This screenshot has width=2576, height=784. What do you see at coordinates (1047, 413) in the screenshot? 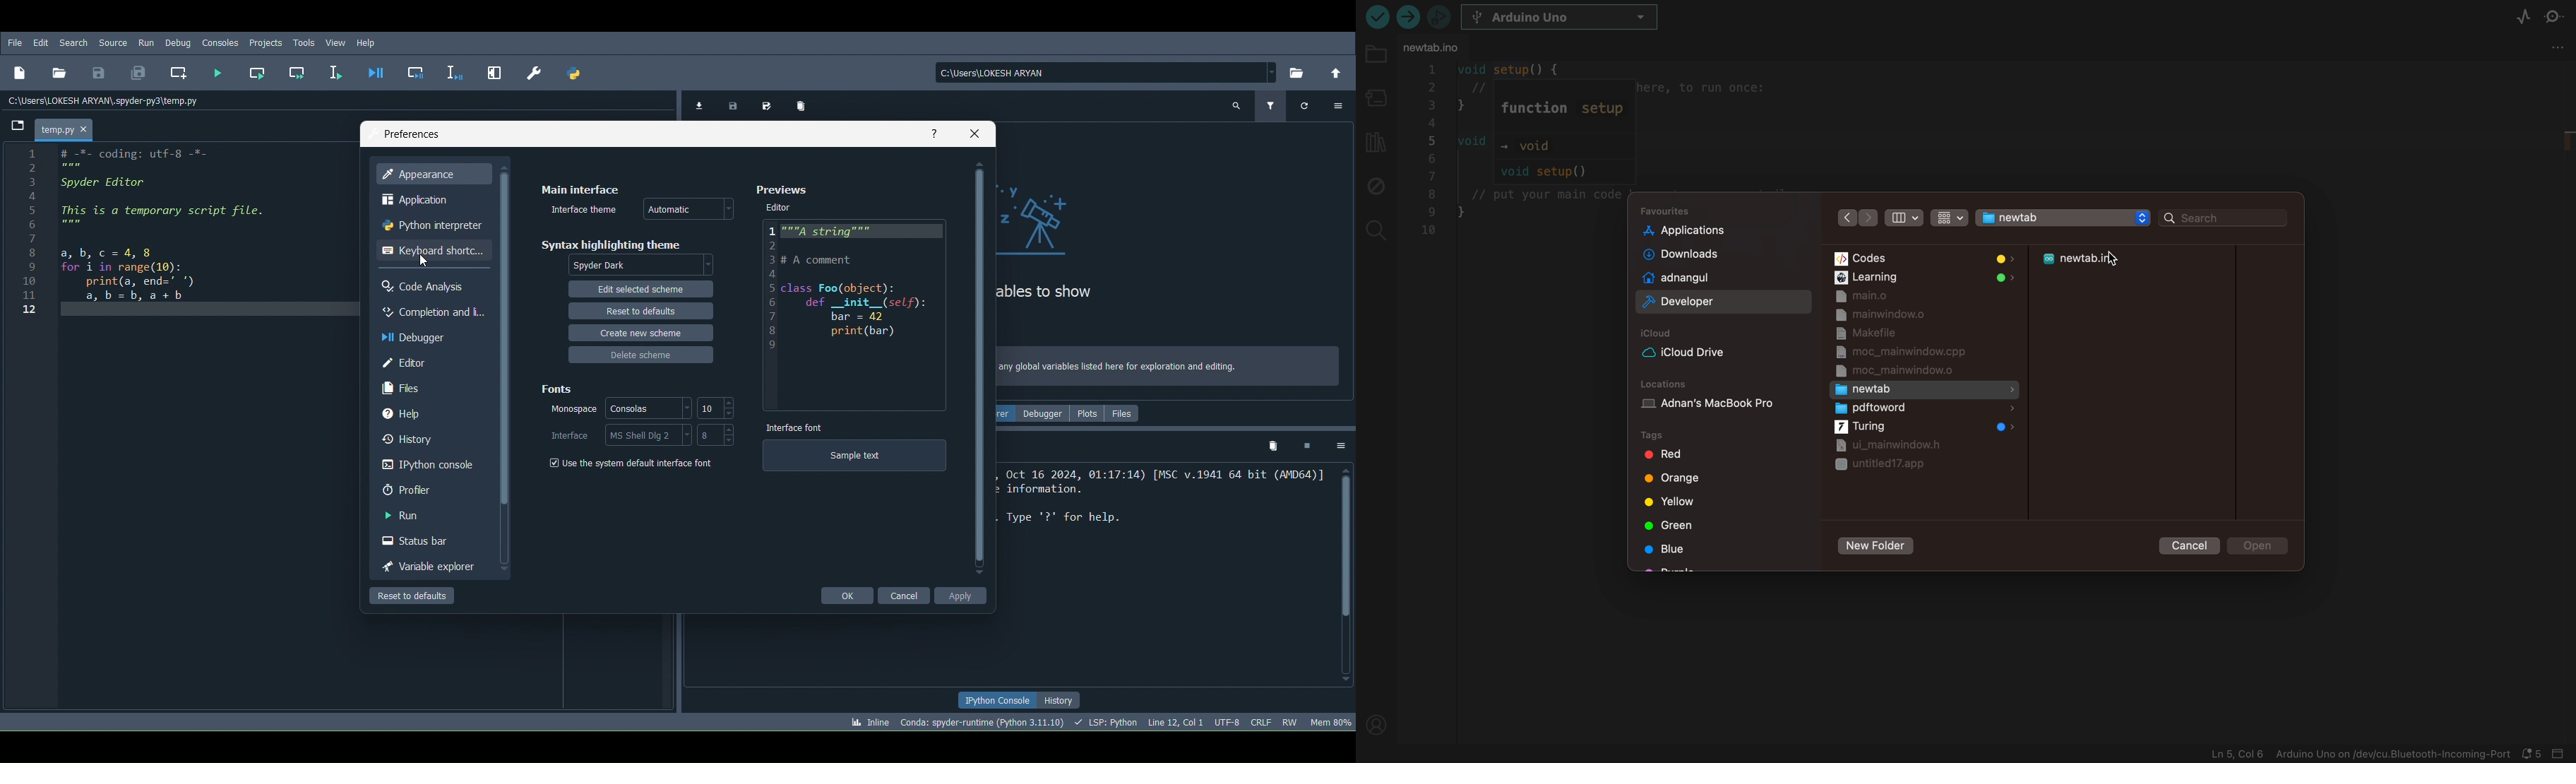
I see `Debugger` at bounding box center [1047, 413].